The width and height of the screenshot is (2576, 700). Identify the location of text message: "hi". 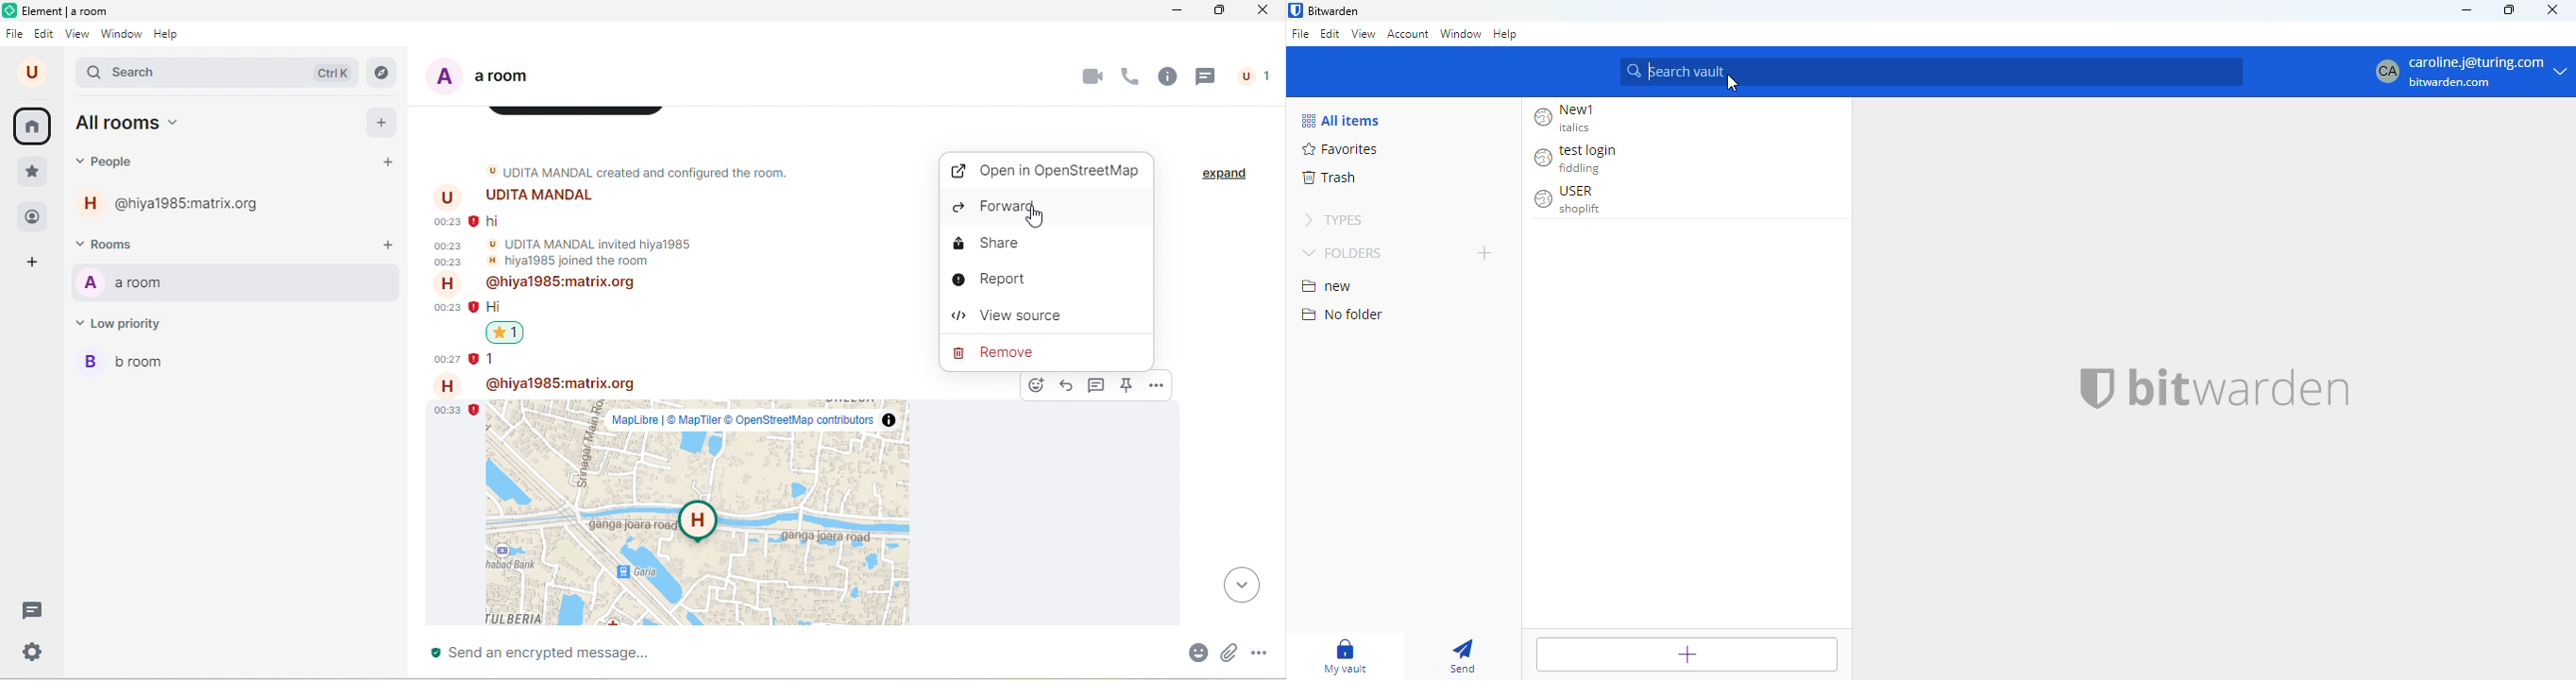
(493, 222).